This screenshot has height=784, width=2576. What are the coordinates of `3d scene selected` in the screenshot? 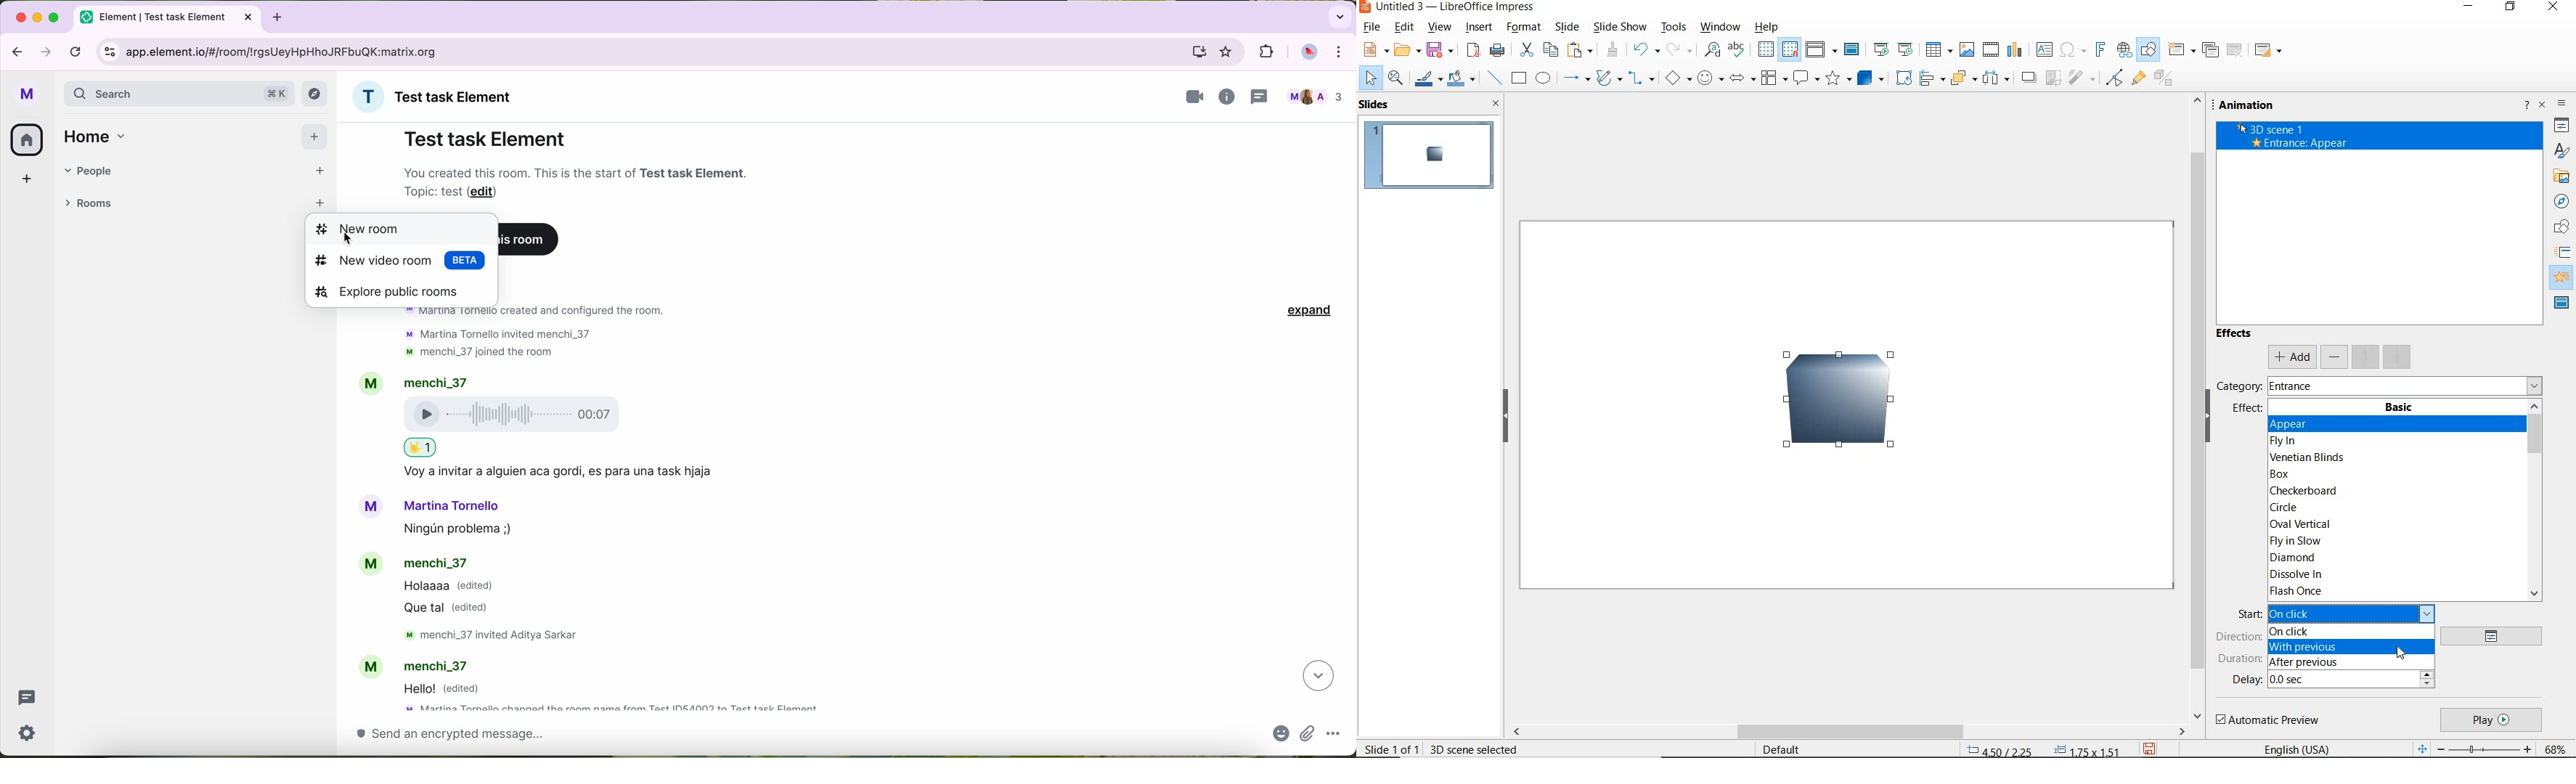 It's located at (1474, 749).